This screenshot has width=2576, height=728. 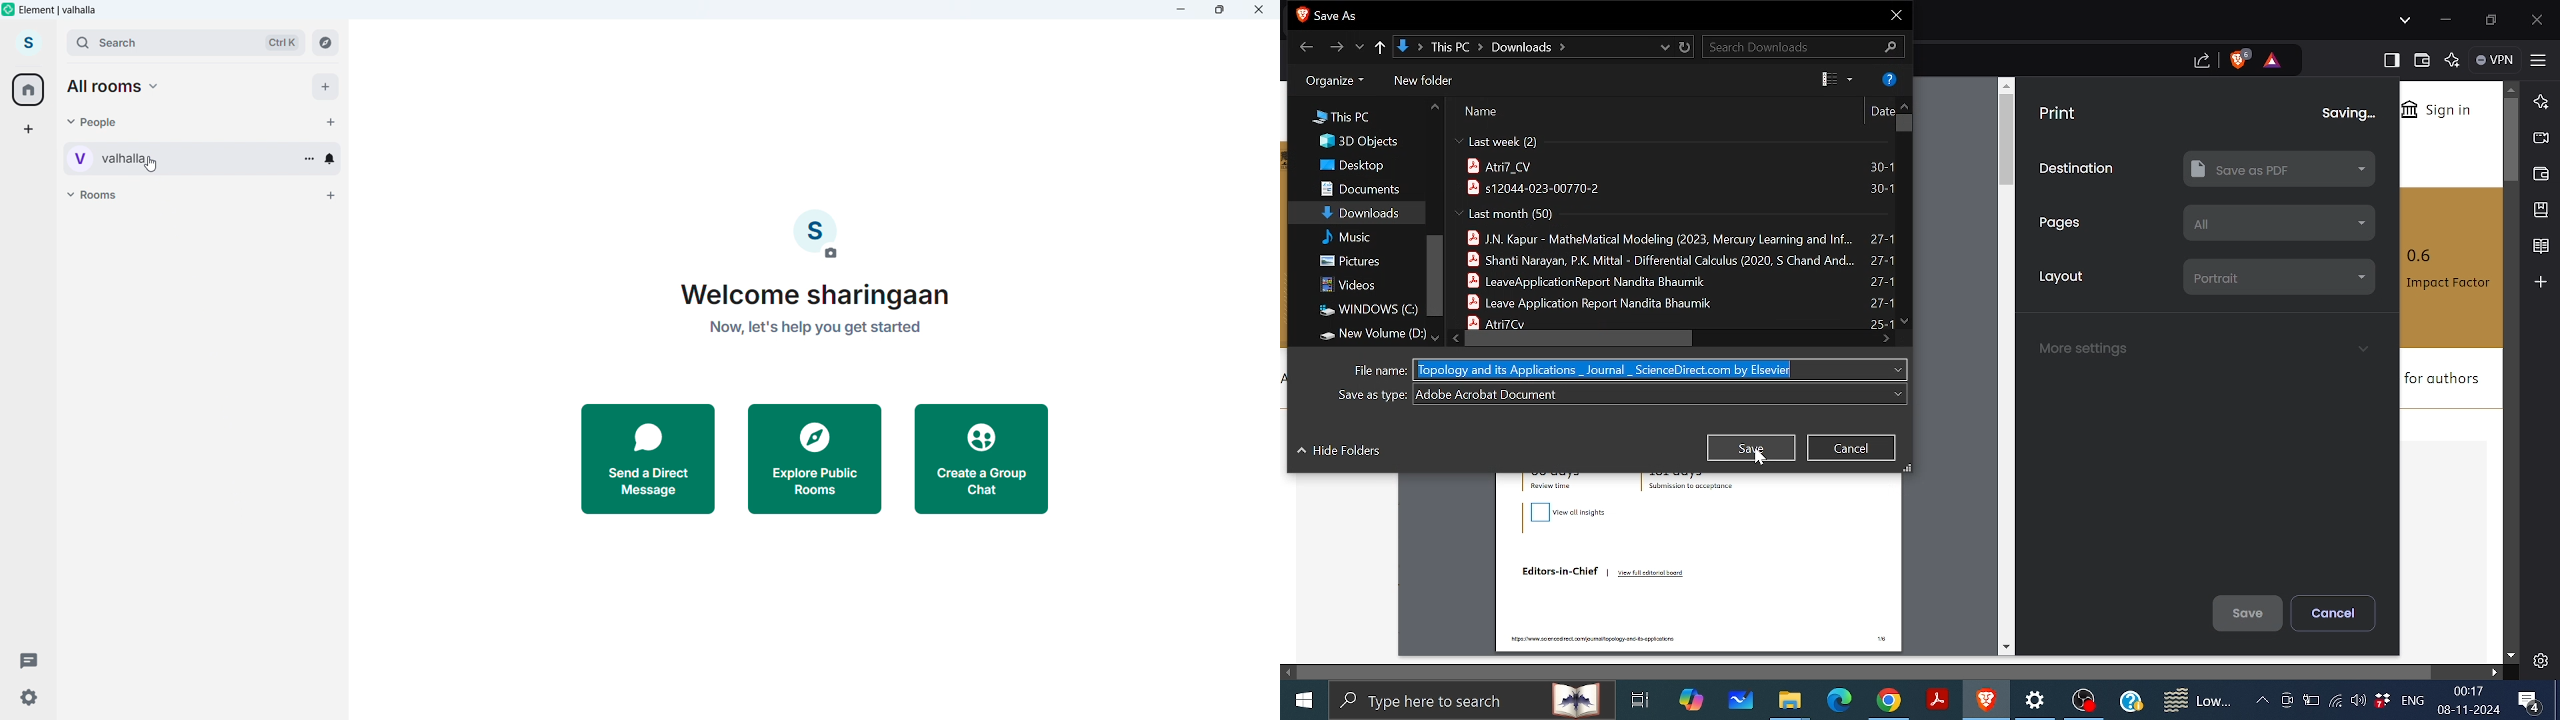 What do you see at coordinates (1905, 123) in the screenshot?
I see `Vertical scroll bar` at bounding box center [1905, 123].